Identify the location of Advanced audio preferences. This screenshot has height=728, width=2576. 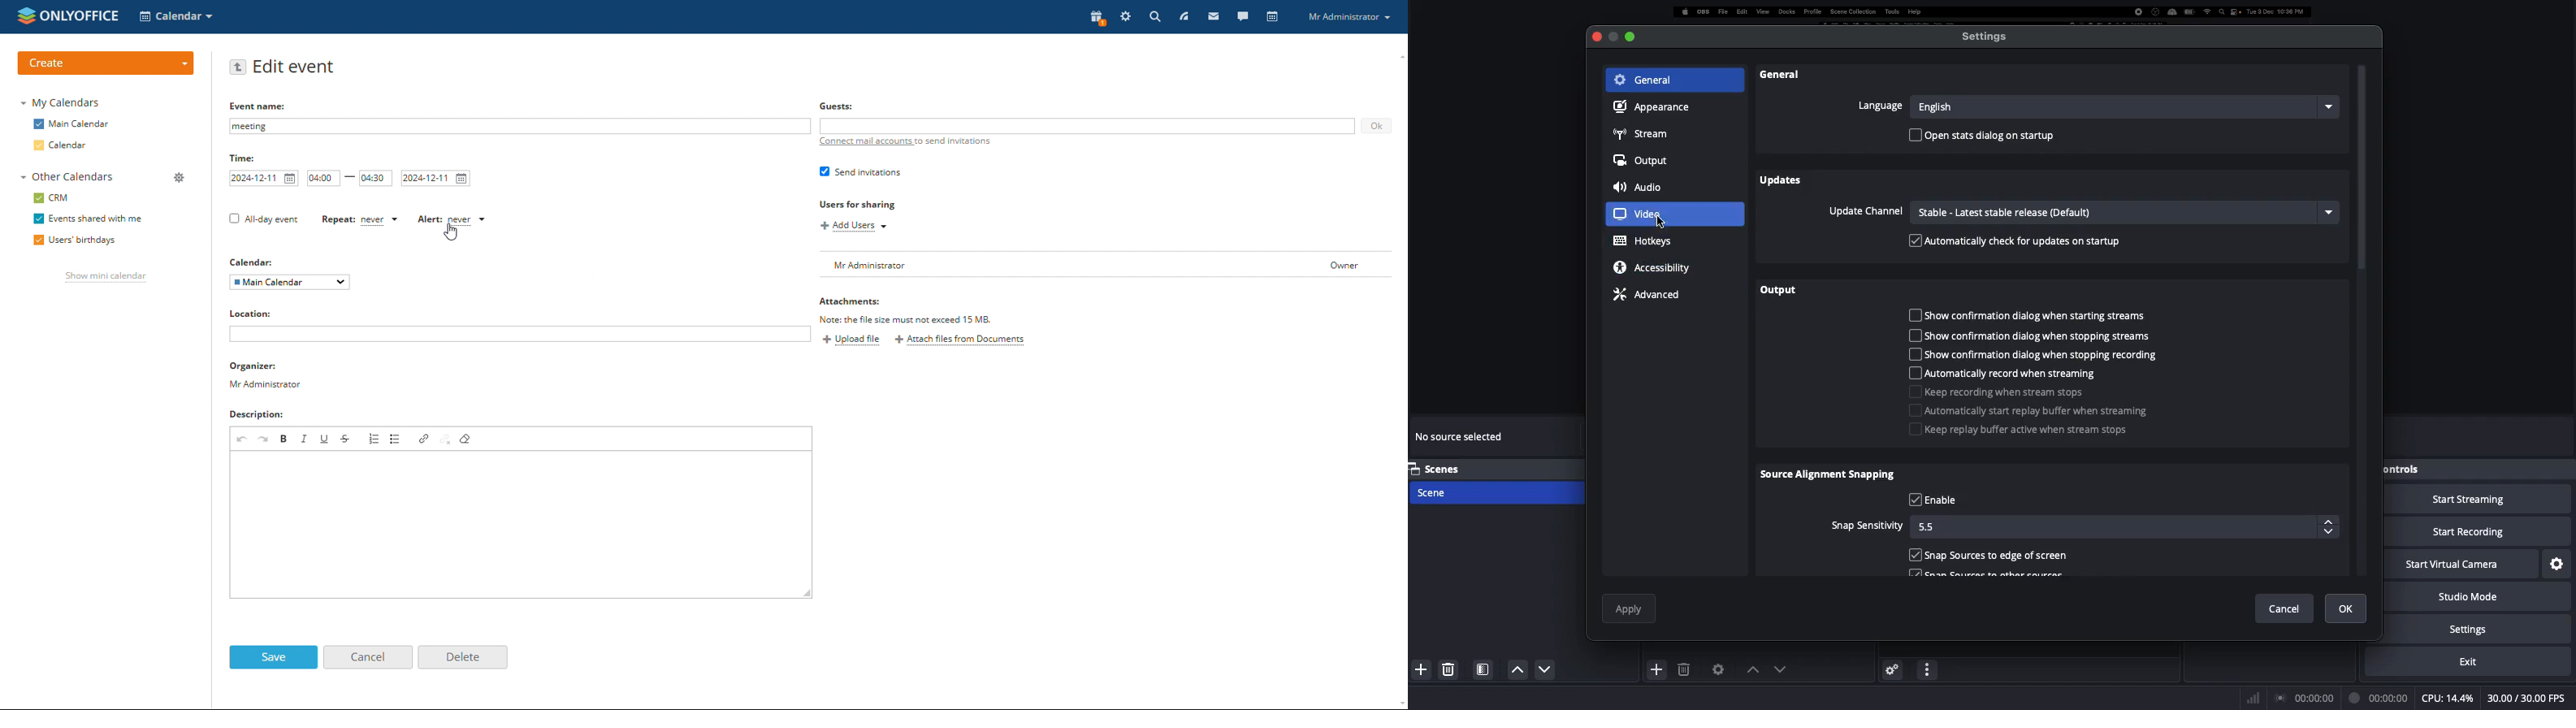
(1892, 669).